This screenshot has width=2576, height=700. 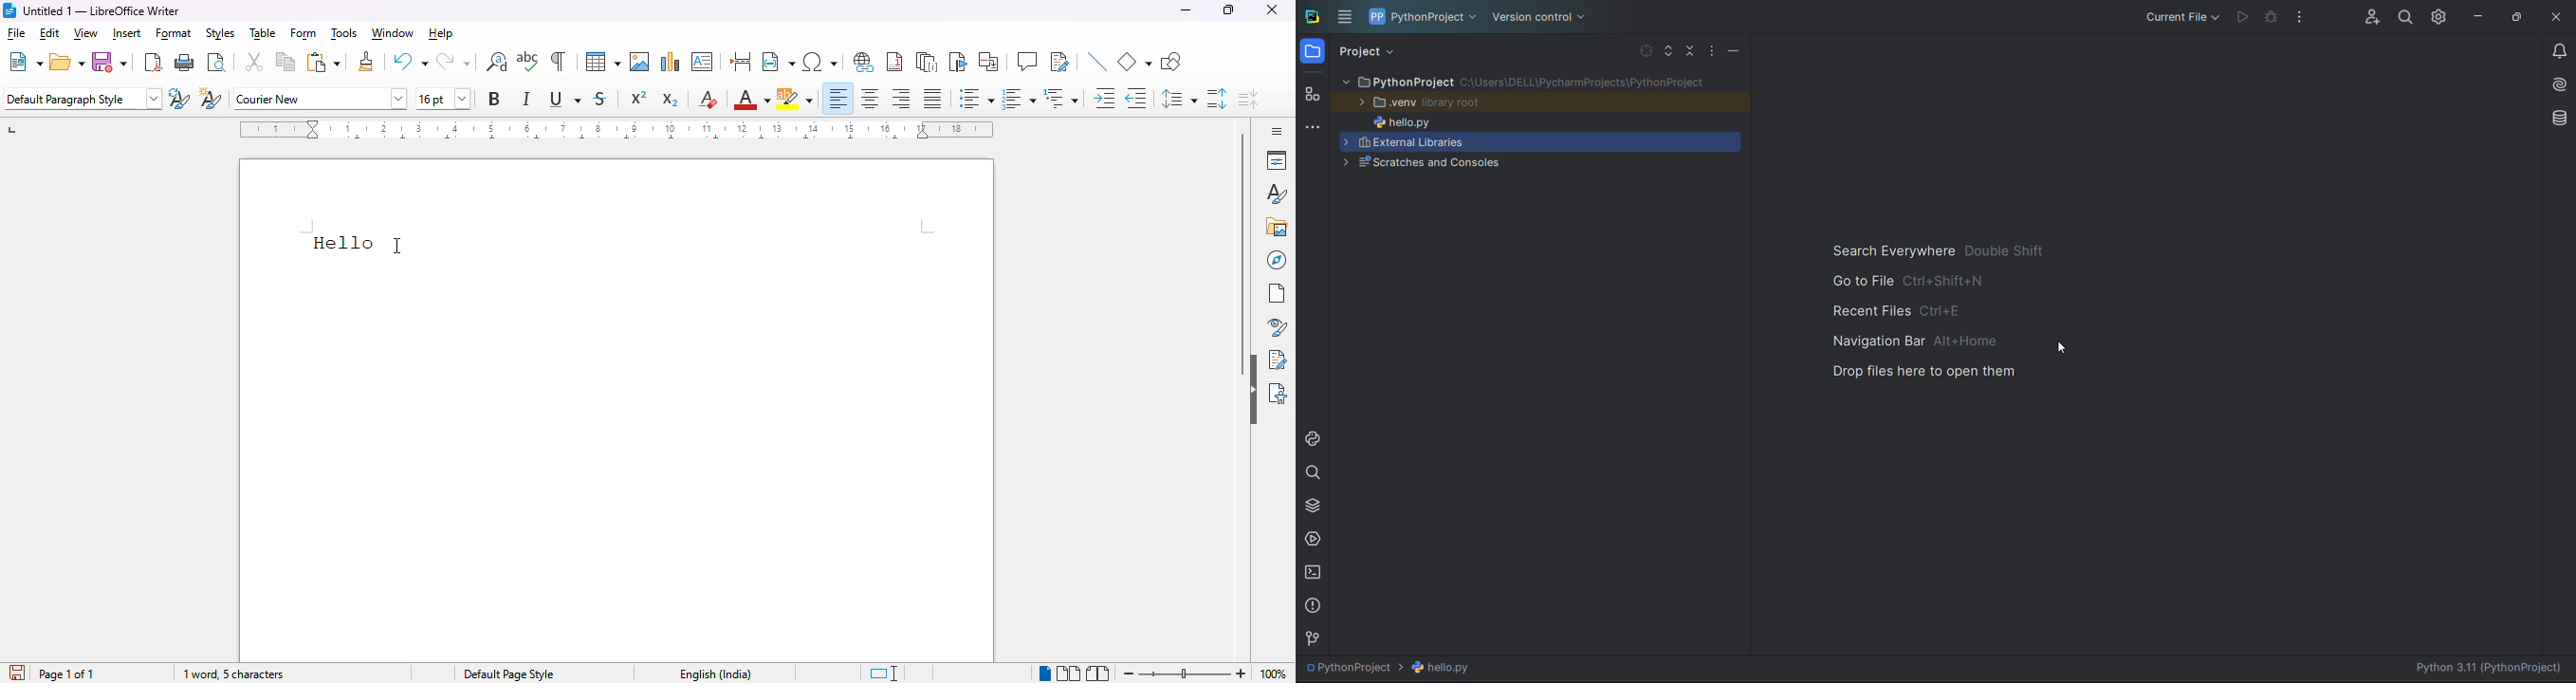 I want to click on debug, so click(x=2271, y=15).